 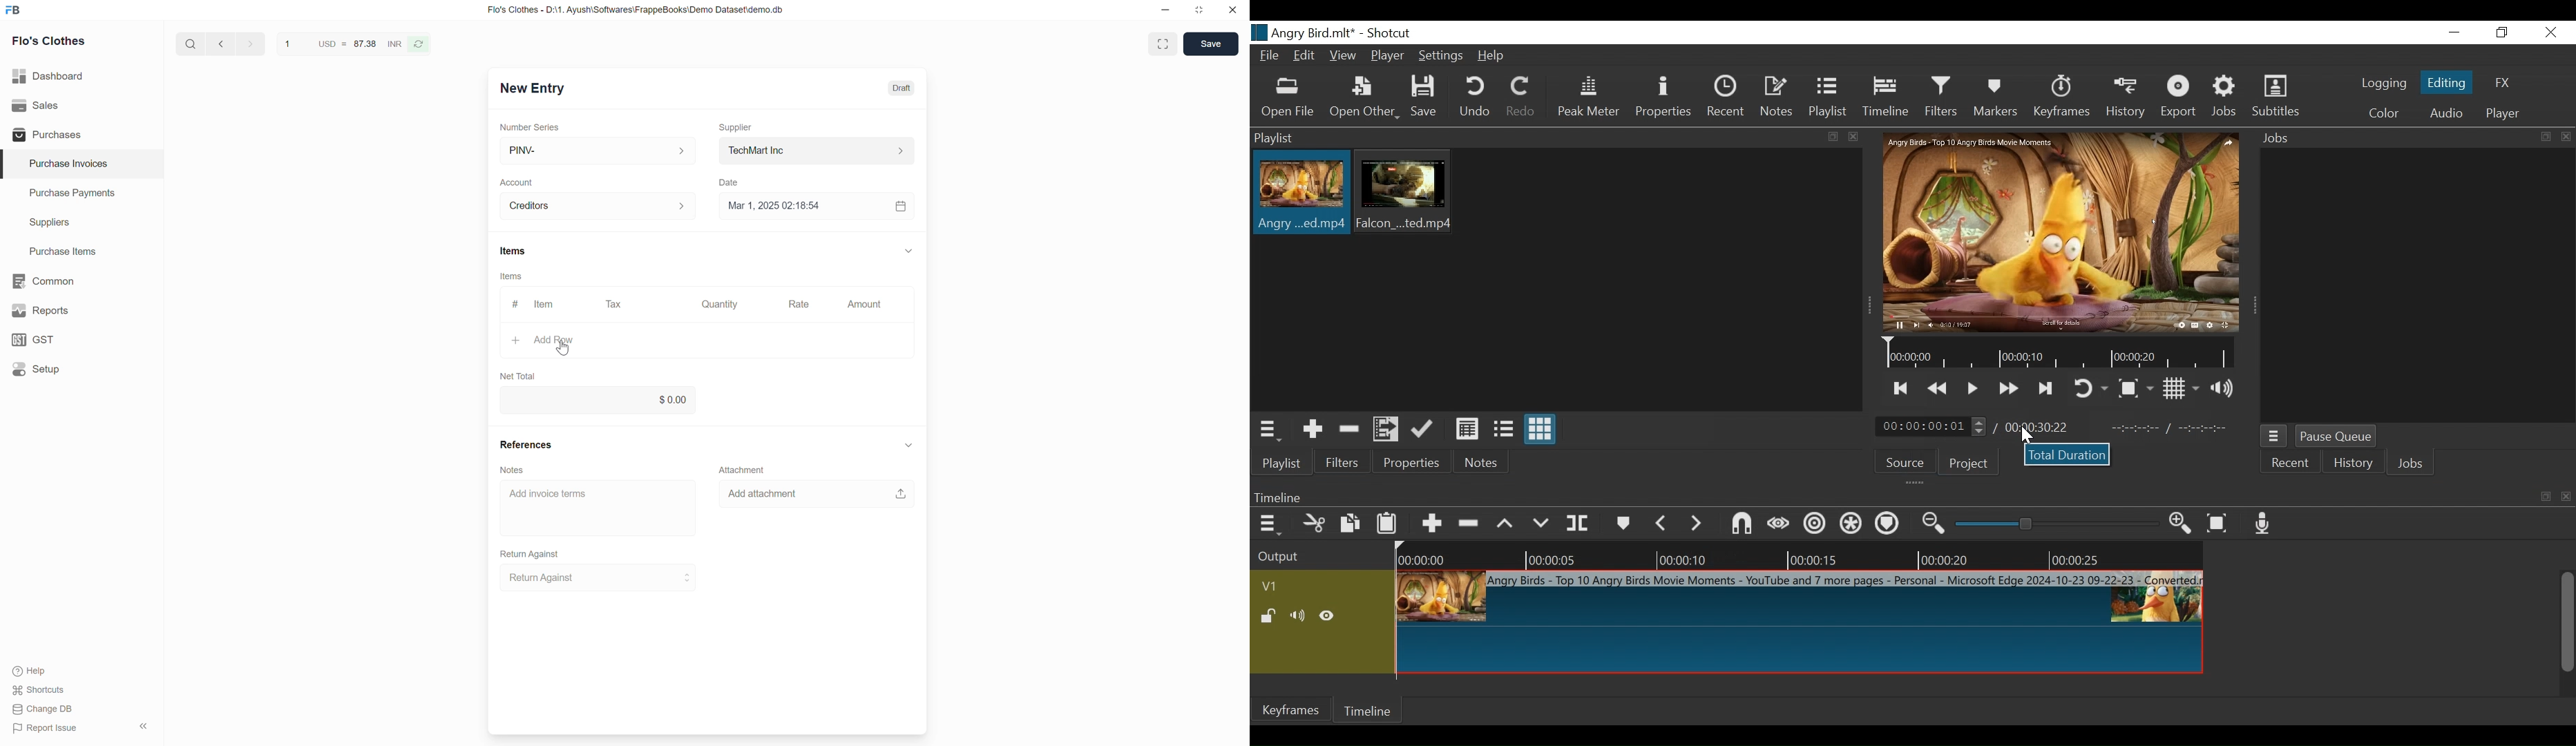 What do you see at coordinates (82, 223) in the screenshot?
I see `Suppliers` at bounding box center [82, 223].